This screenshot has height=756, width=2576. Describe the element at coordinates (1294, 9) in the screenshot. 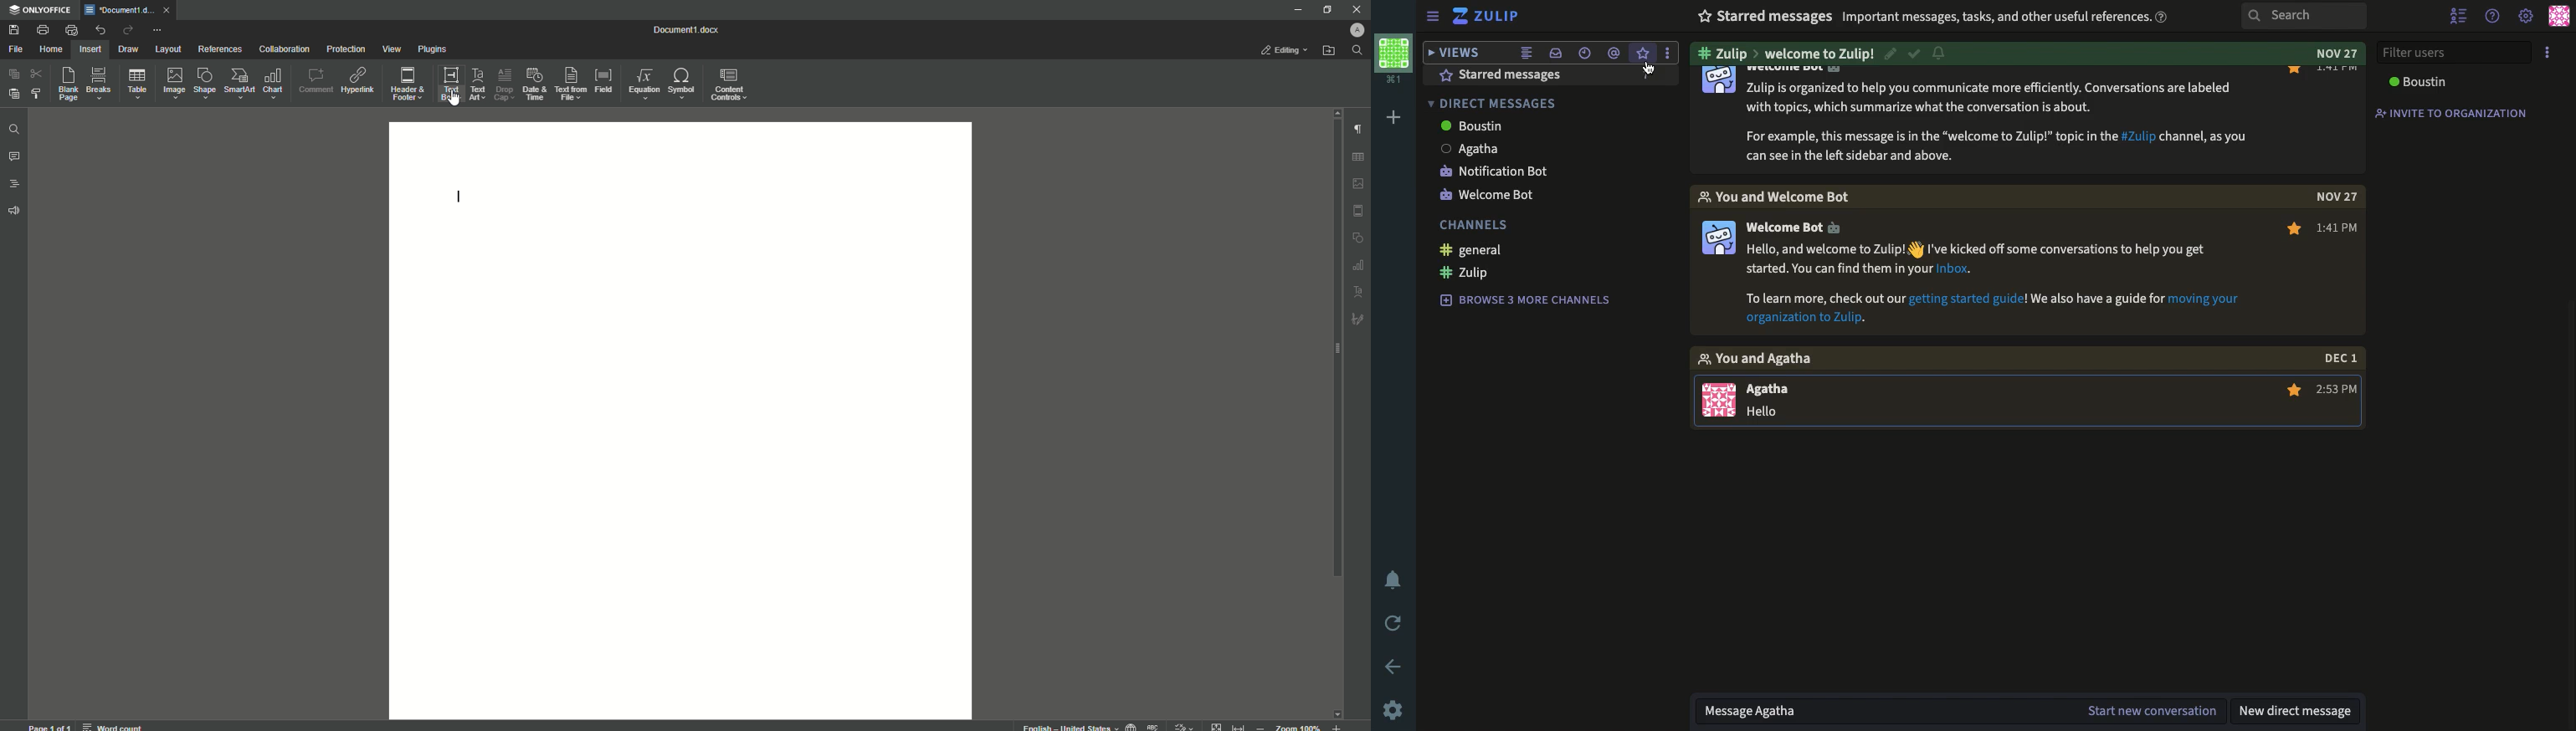

I see `Minimize` at that location.